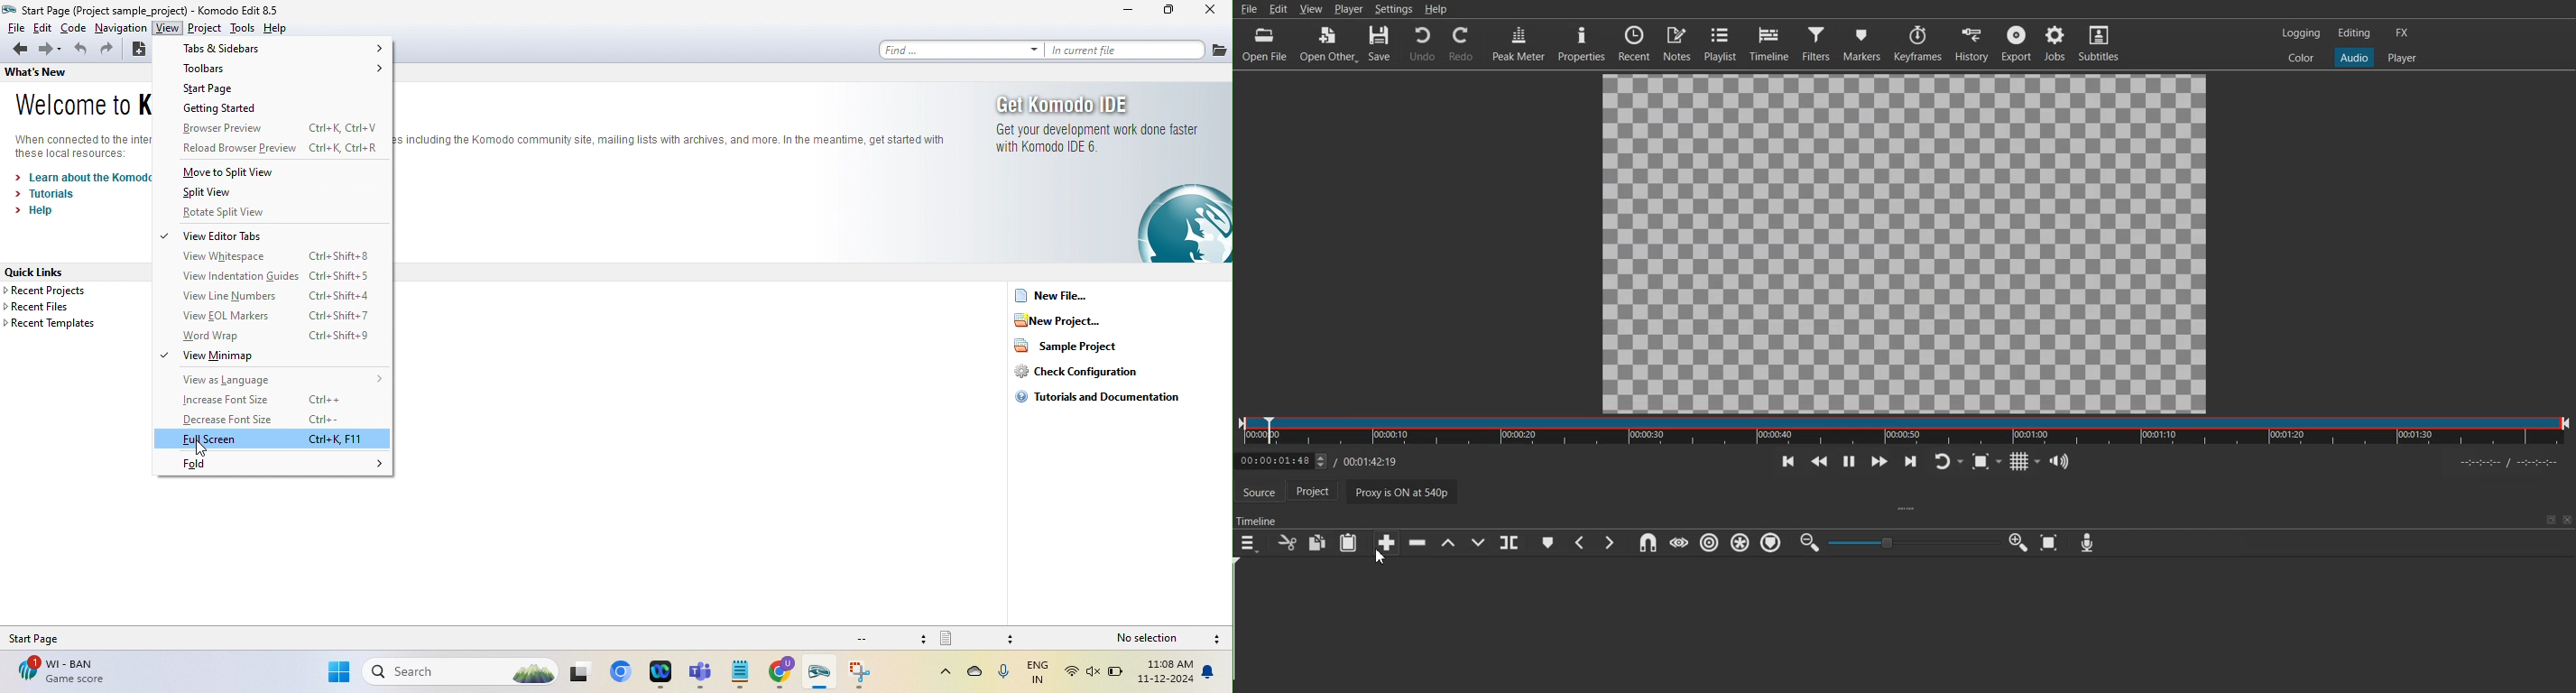  What do you see at coordinates (1773, 43) in the screenshot?
I see `Timeline` at bounding box center [1773, 43].